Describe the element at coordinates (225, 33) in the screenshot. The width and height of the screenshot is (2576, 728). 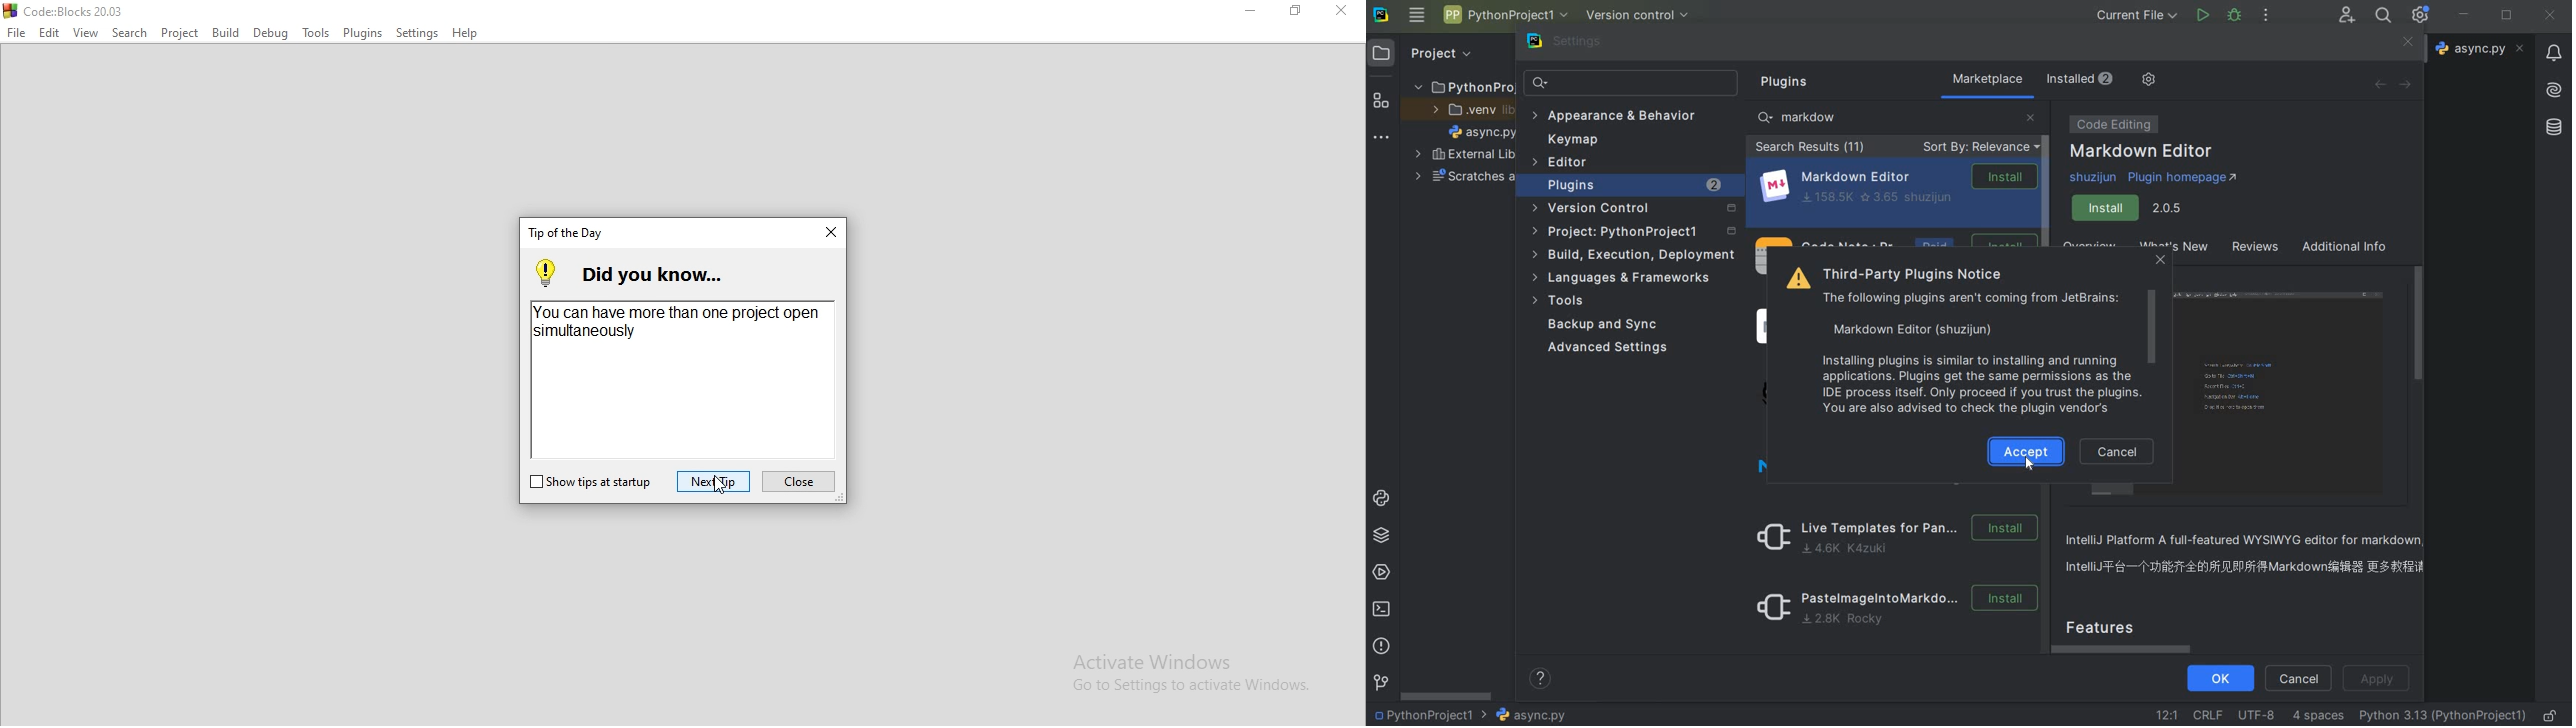
I see `Build ` at that location.